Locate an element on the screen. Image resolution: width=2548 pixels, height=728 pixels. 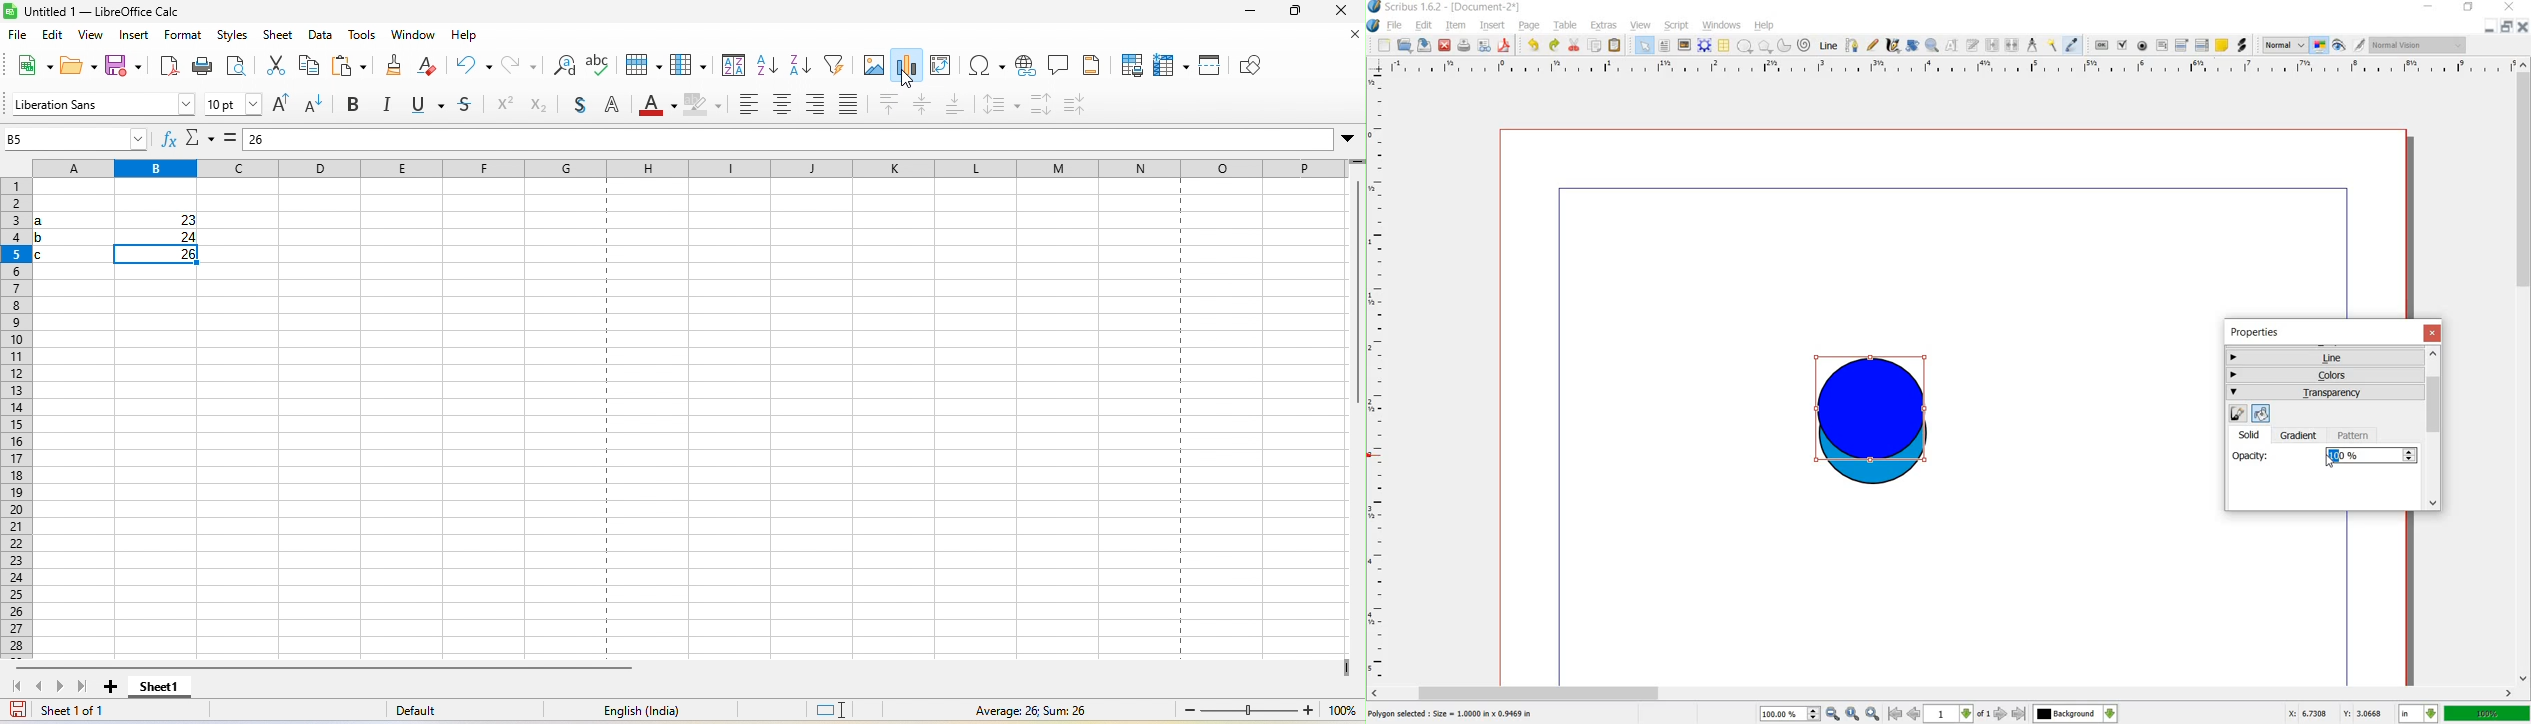
edit text with story editor is located at coordinates (1973, 46).